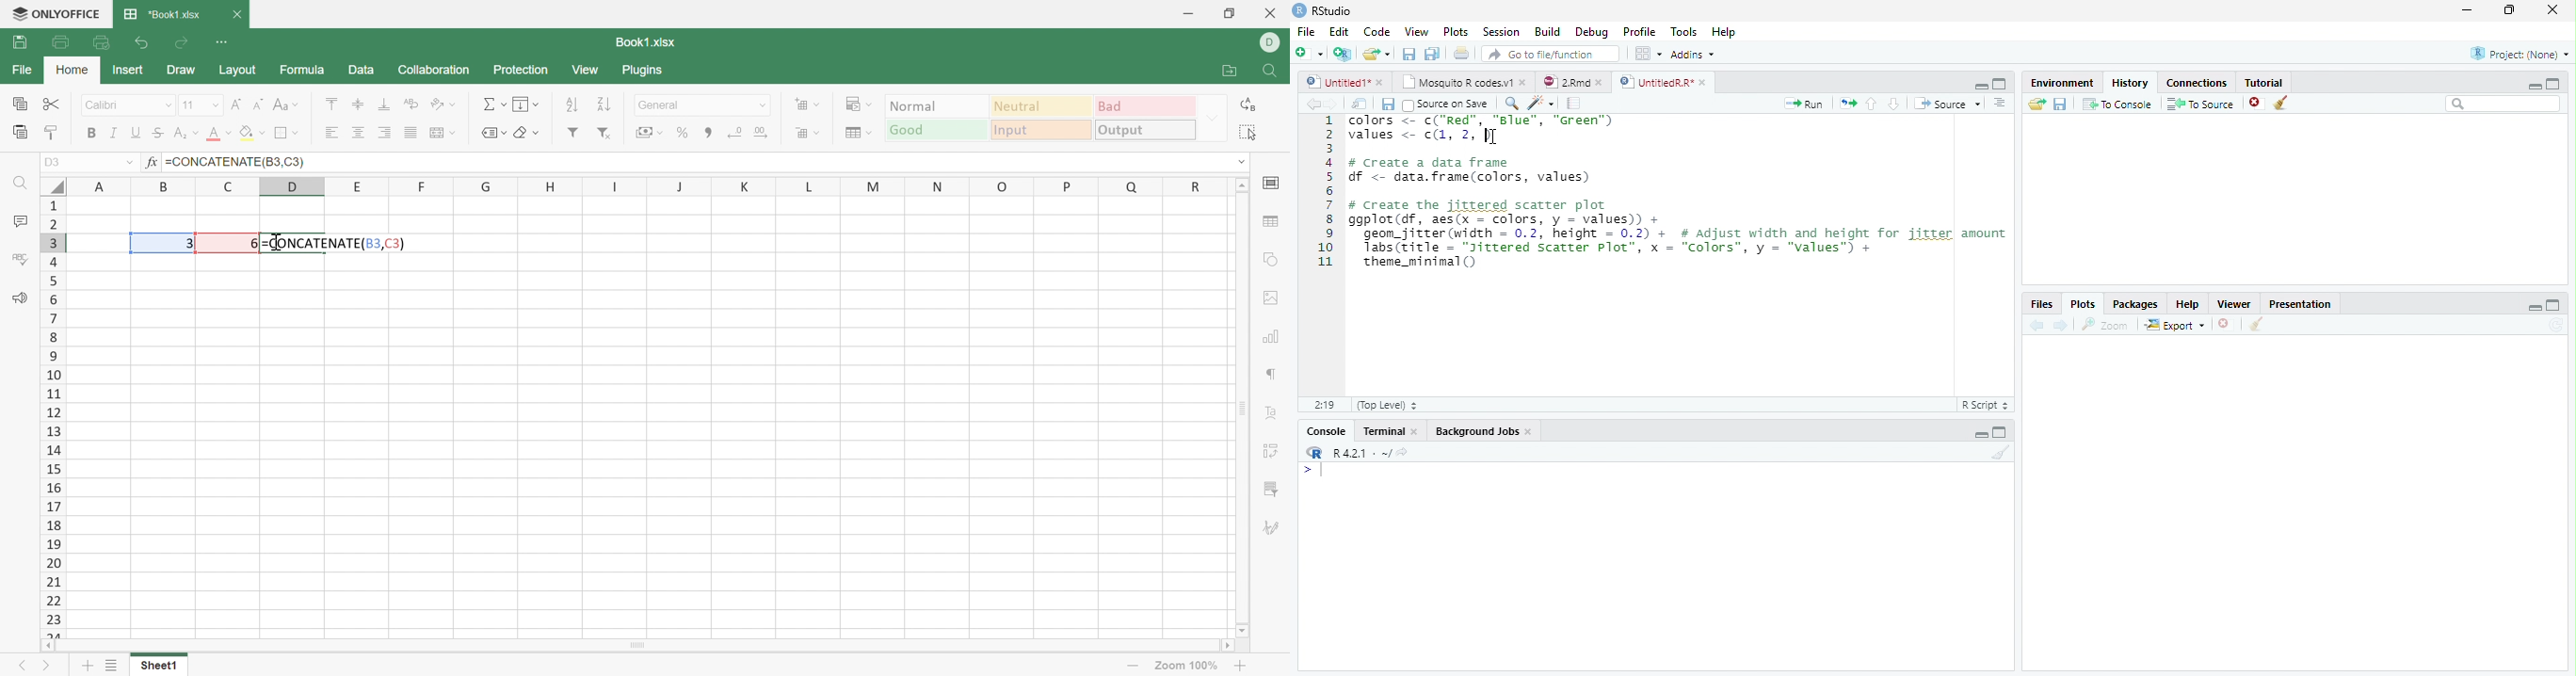  What do you see at coordinates (1551, 54) in the screenshot?
I see `Go to file/function` at bounding box center [1551, 54].